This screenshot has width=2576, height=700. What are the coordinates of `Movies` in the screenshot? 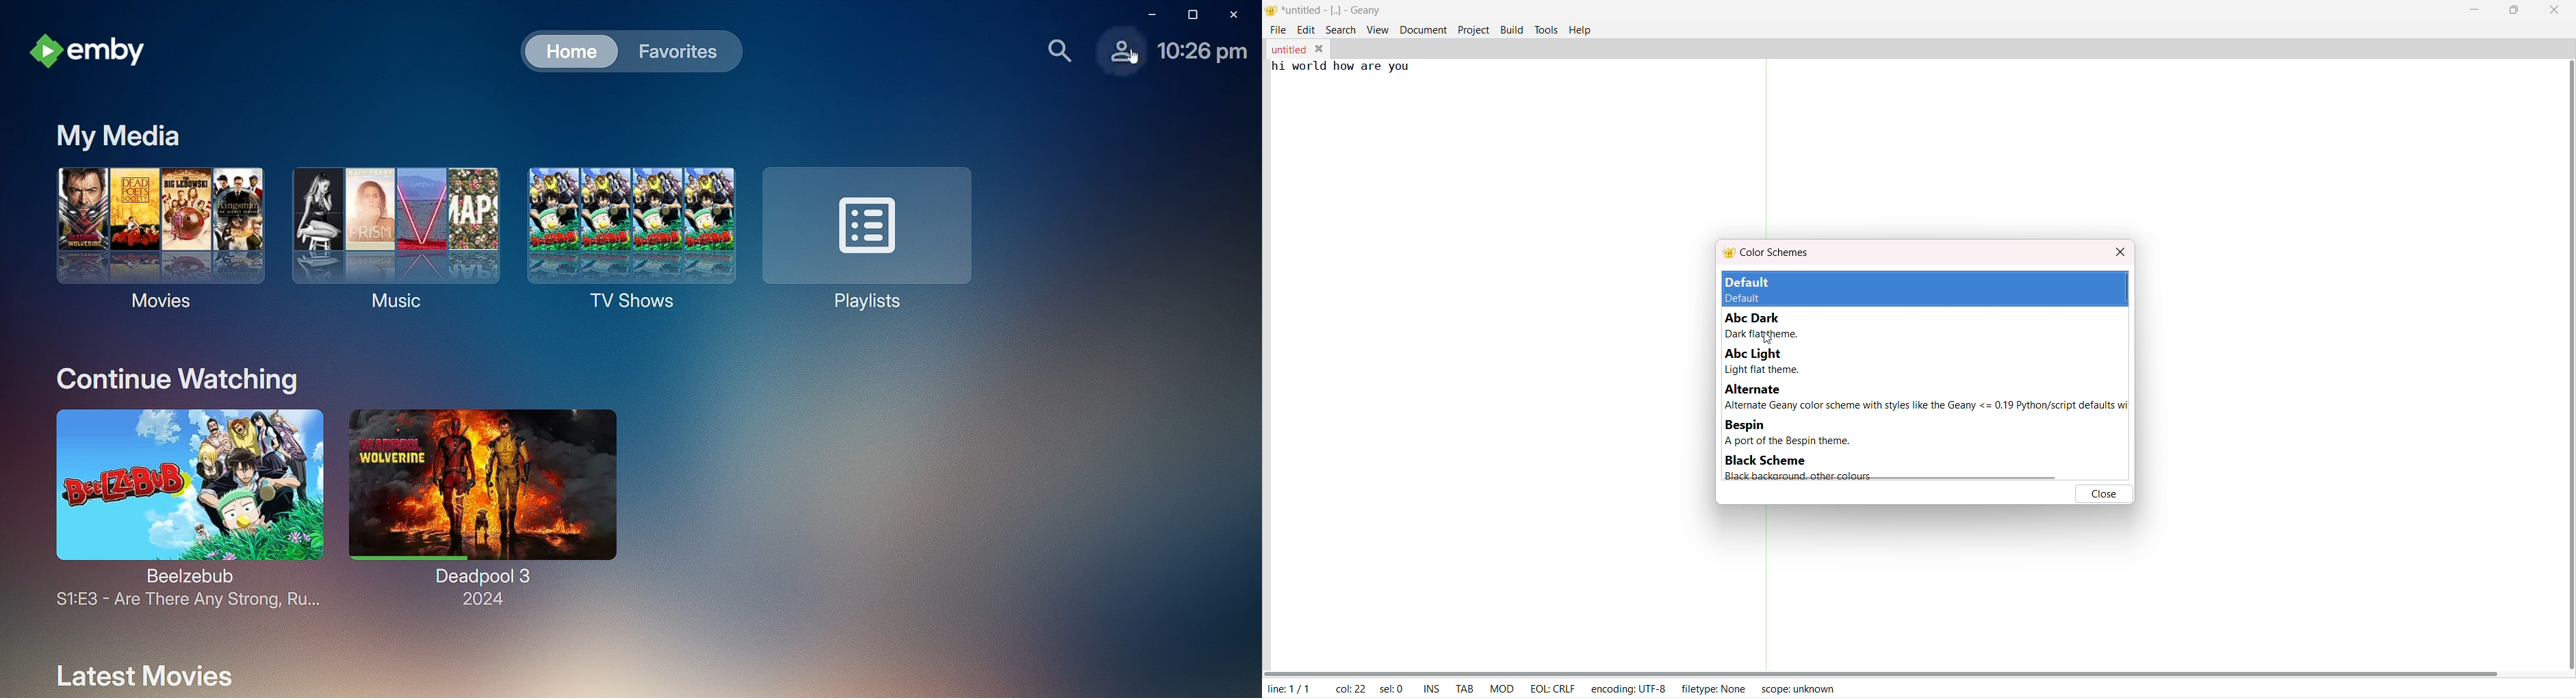 It's located at (156, 235).